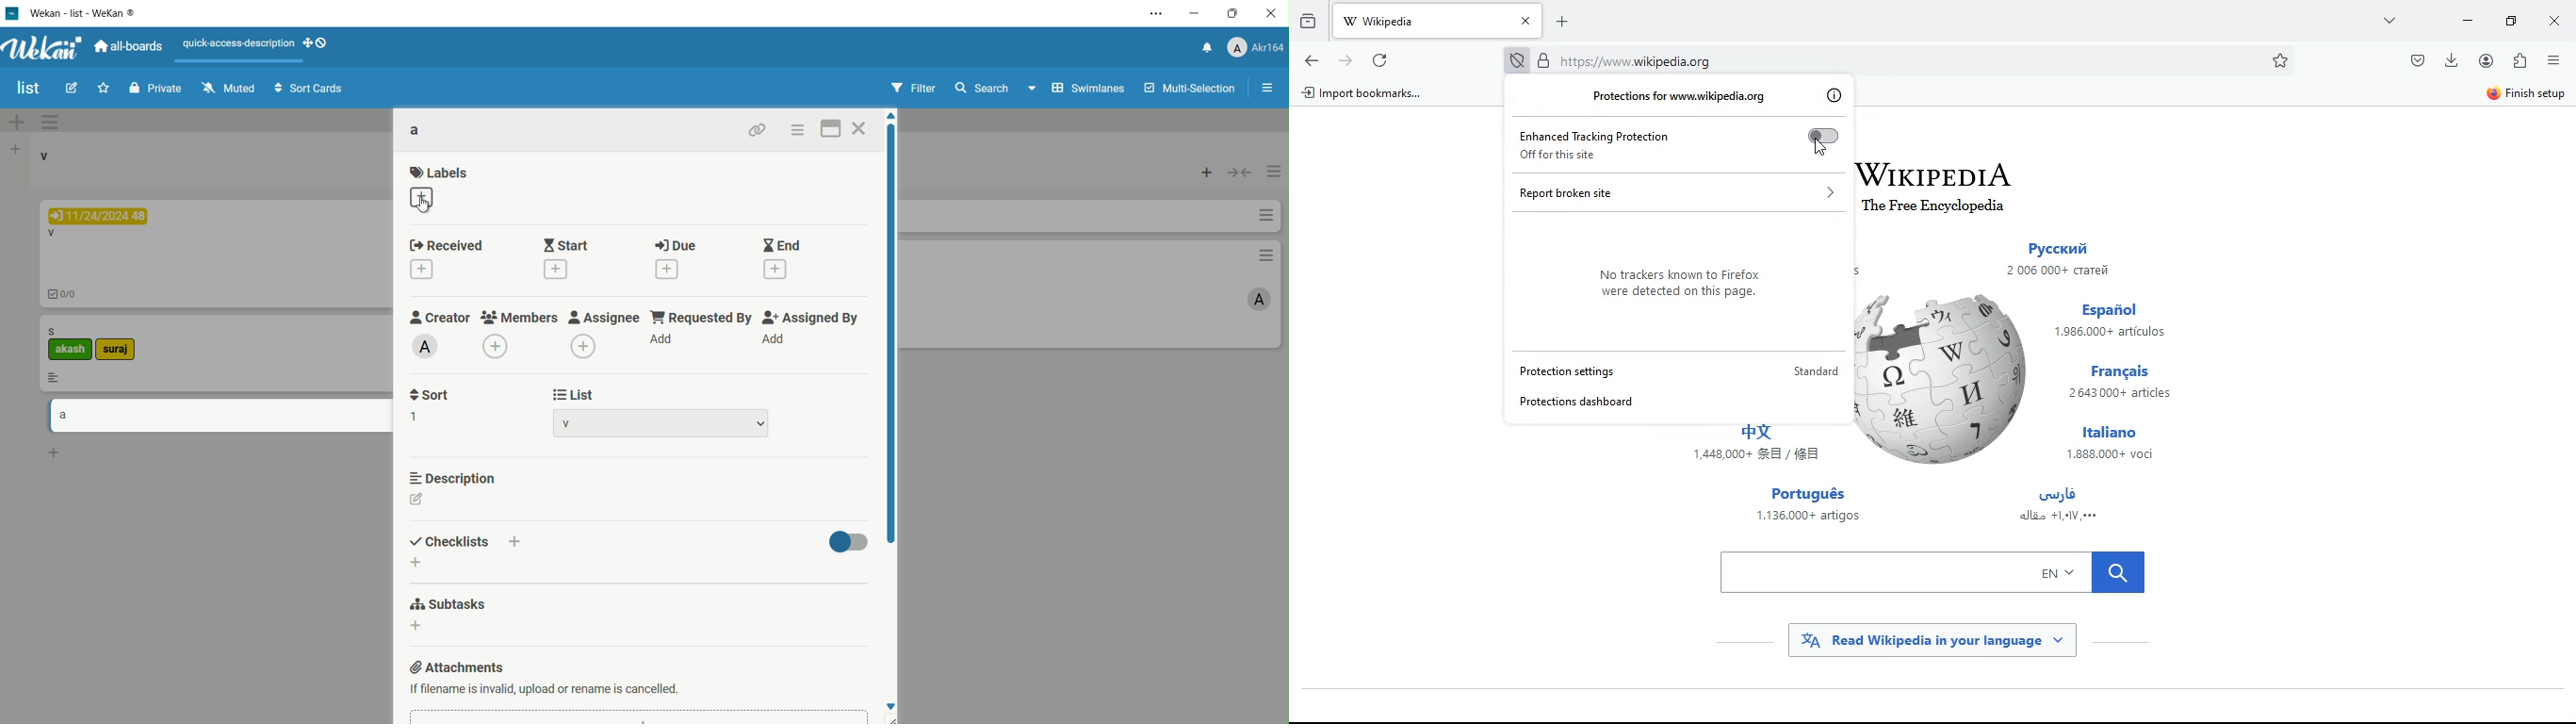  What do you see at coordinates (426, 206) in the screenshot?
I see `cursor` at bounding box center [426, 206].